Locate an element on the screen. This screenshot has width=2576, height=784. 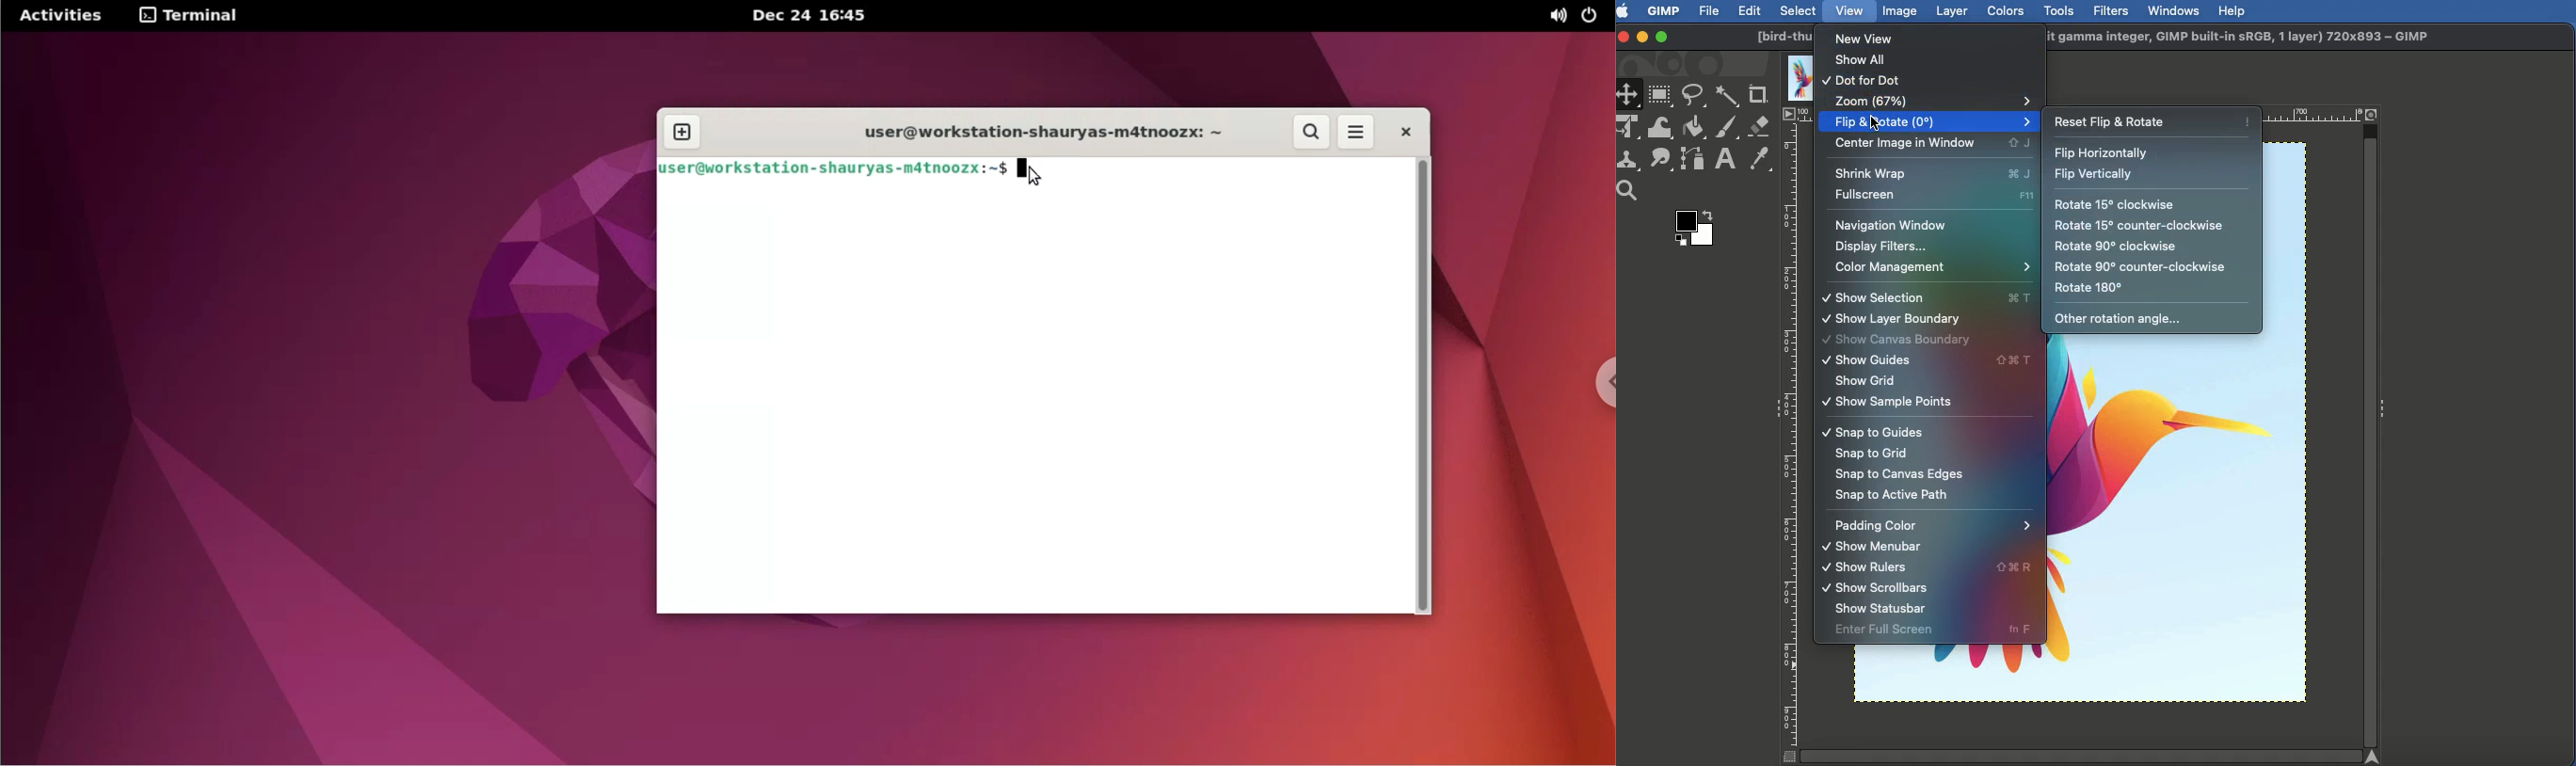
F11 is located at coordinates (2026, 195).